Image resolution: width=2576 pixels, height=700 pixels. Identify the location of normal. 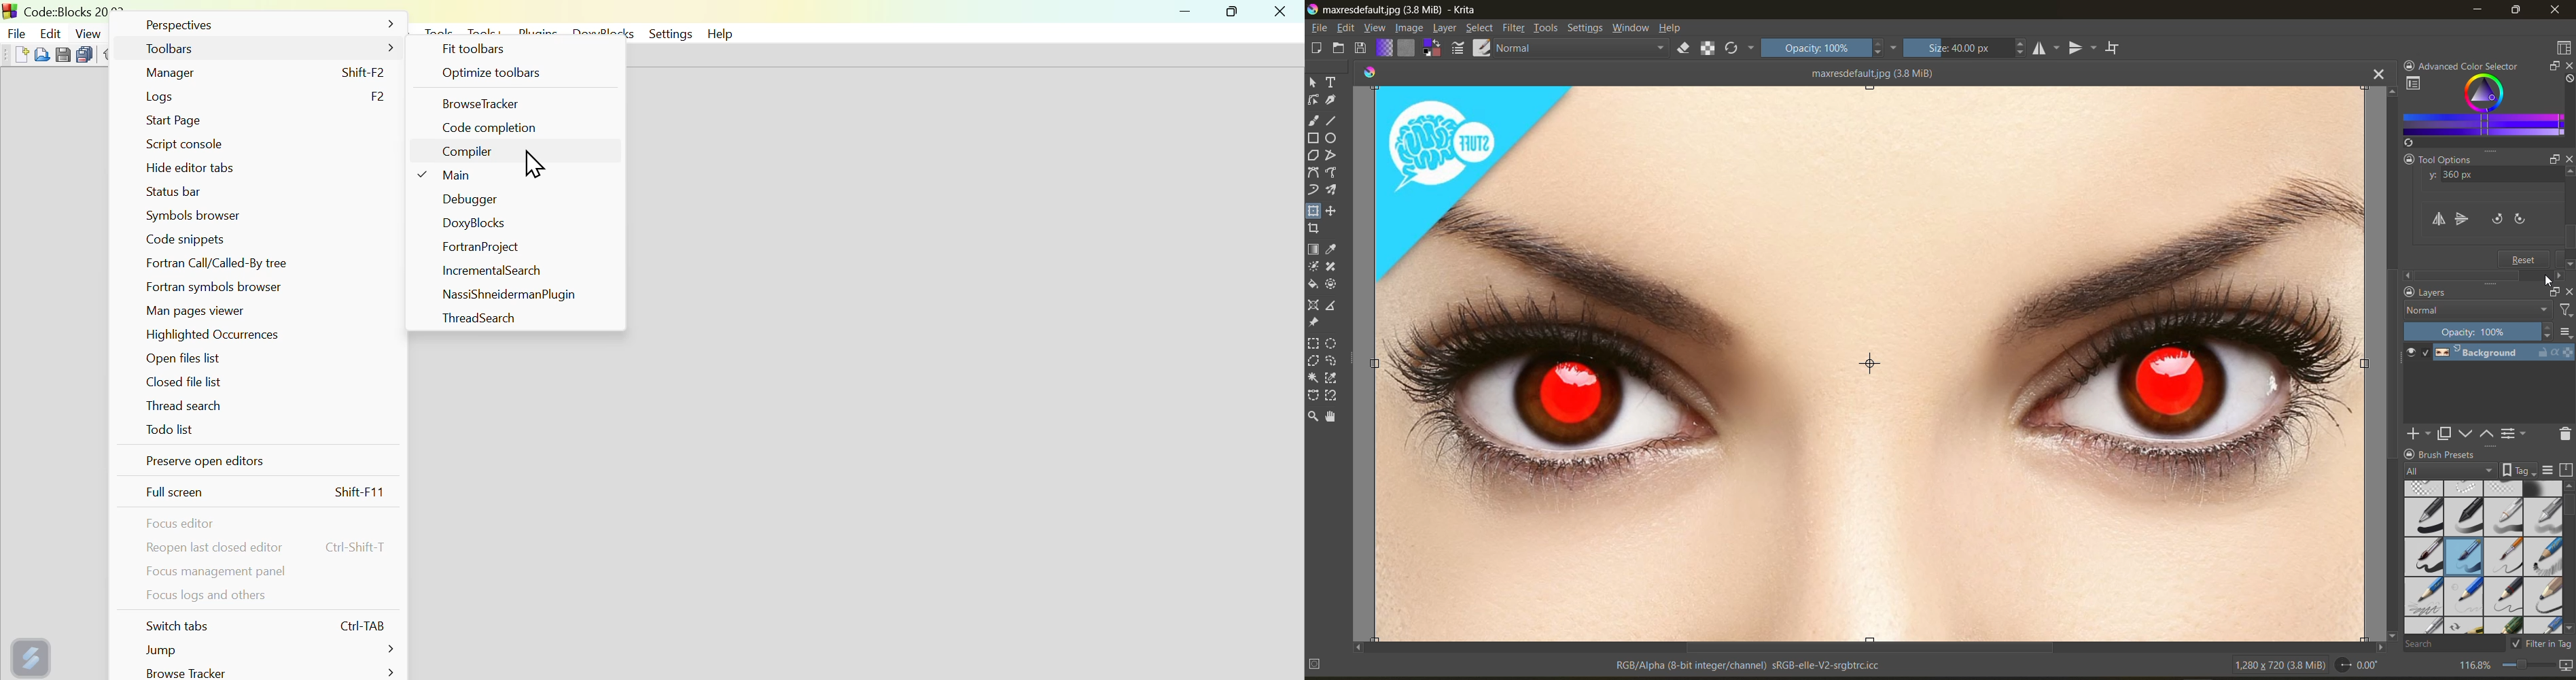
(2478, 310).